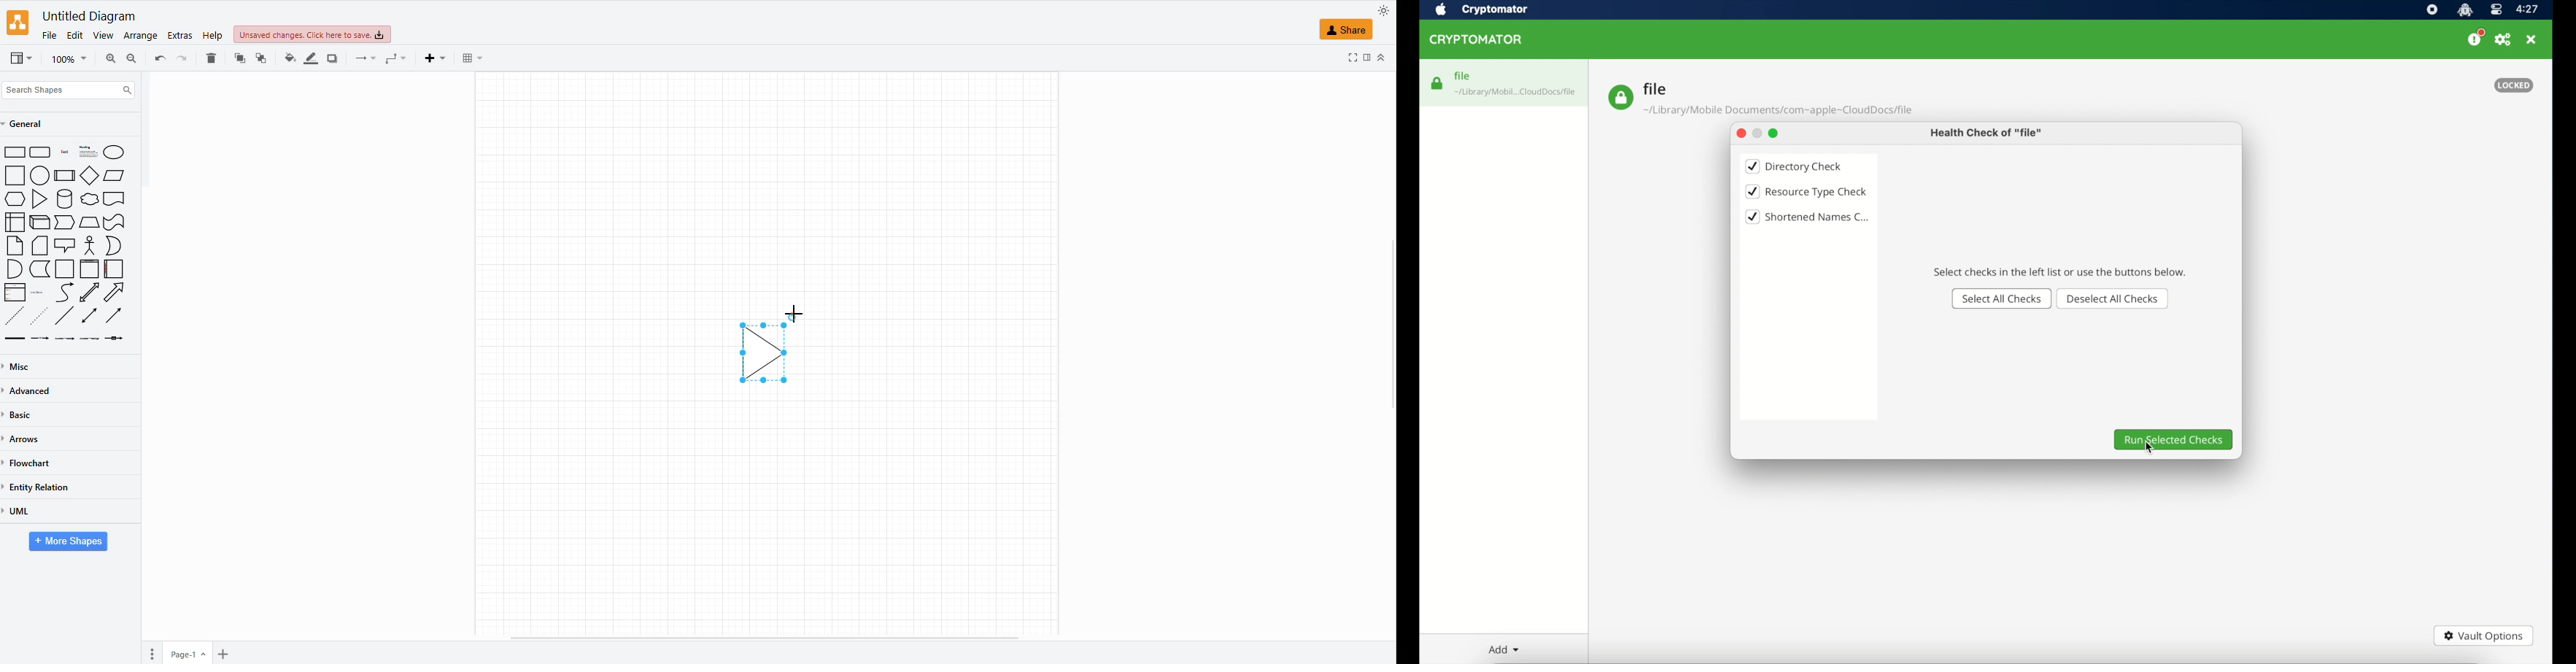 The width and height of the screenshot is (2576, 672). What do you see at coordinates (71, 87) in the screenshot?
I see `search` at bounding box center [71, 87].